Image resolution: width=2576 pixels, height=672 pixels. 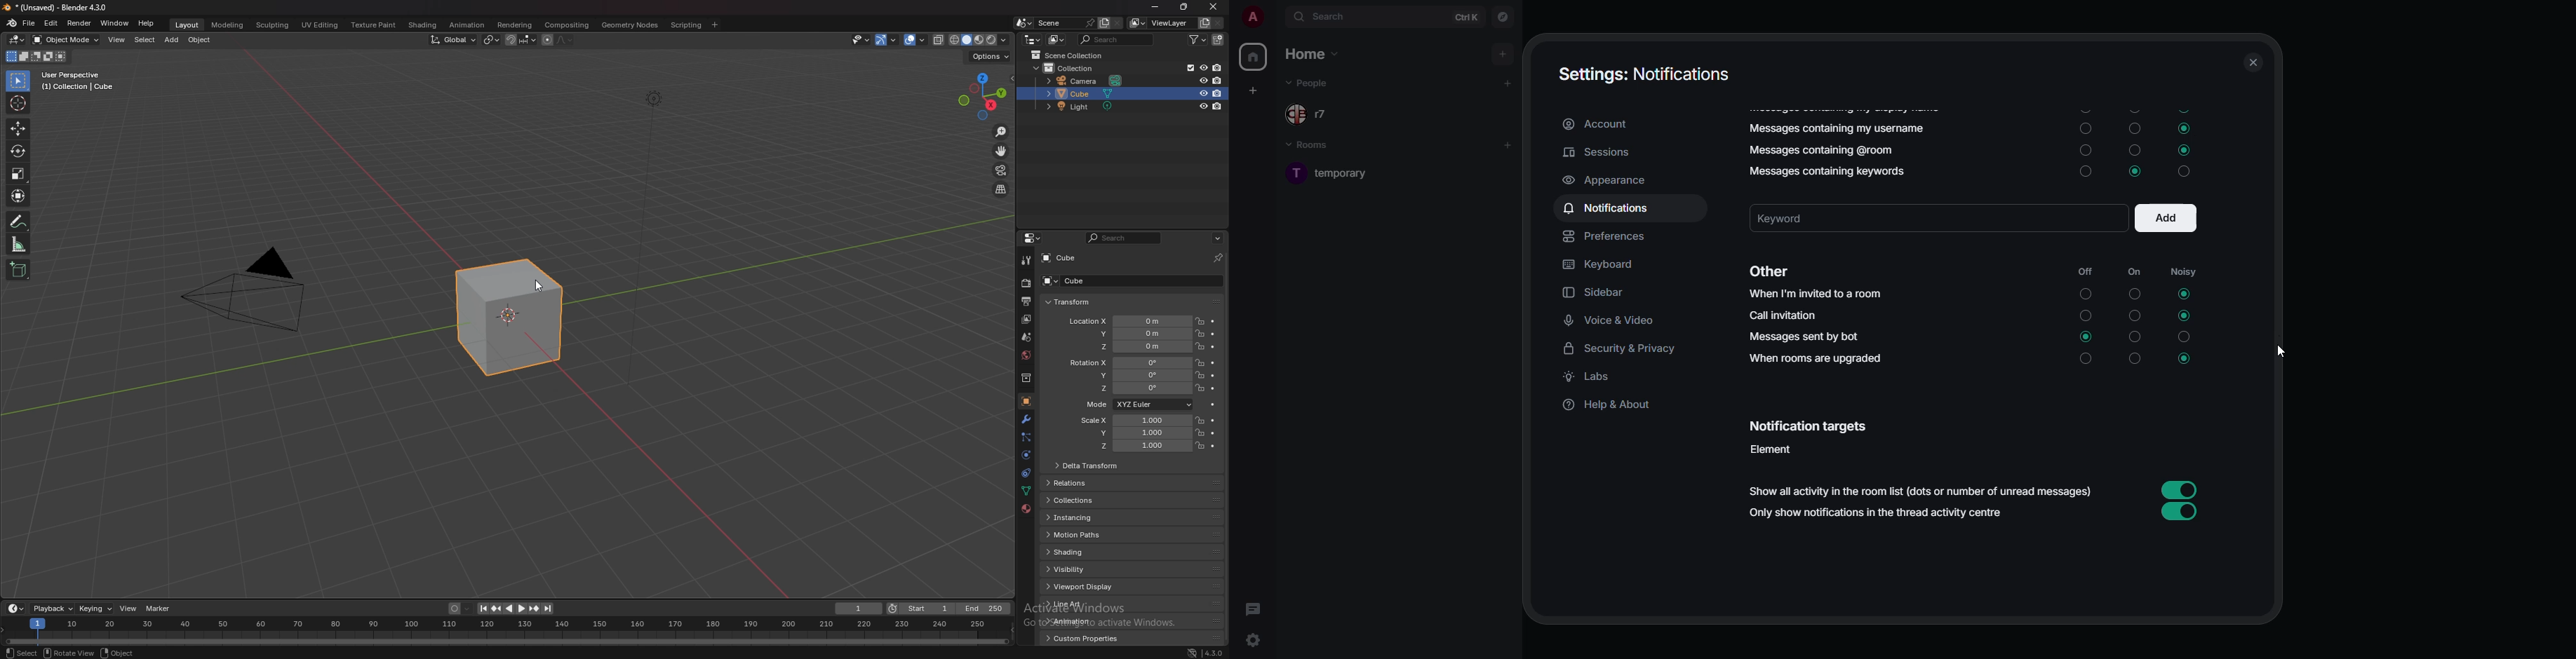 I want to click on viewport shading, so click(x=980, y=41).